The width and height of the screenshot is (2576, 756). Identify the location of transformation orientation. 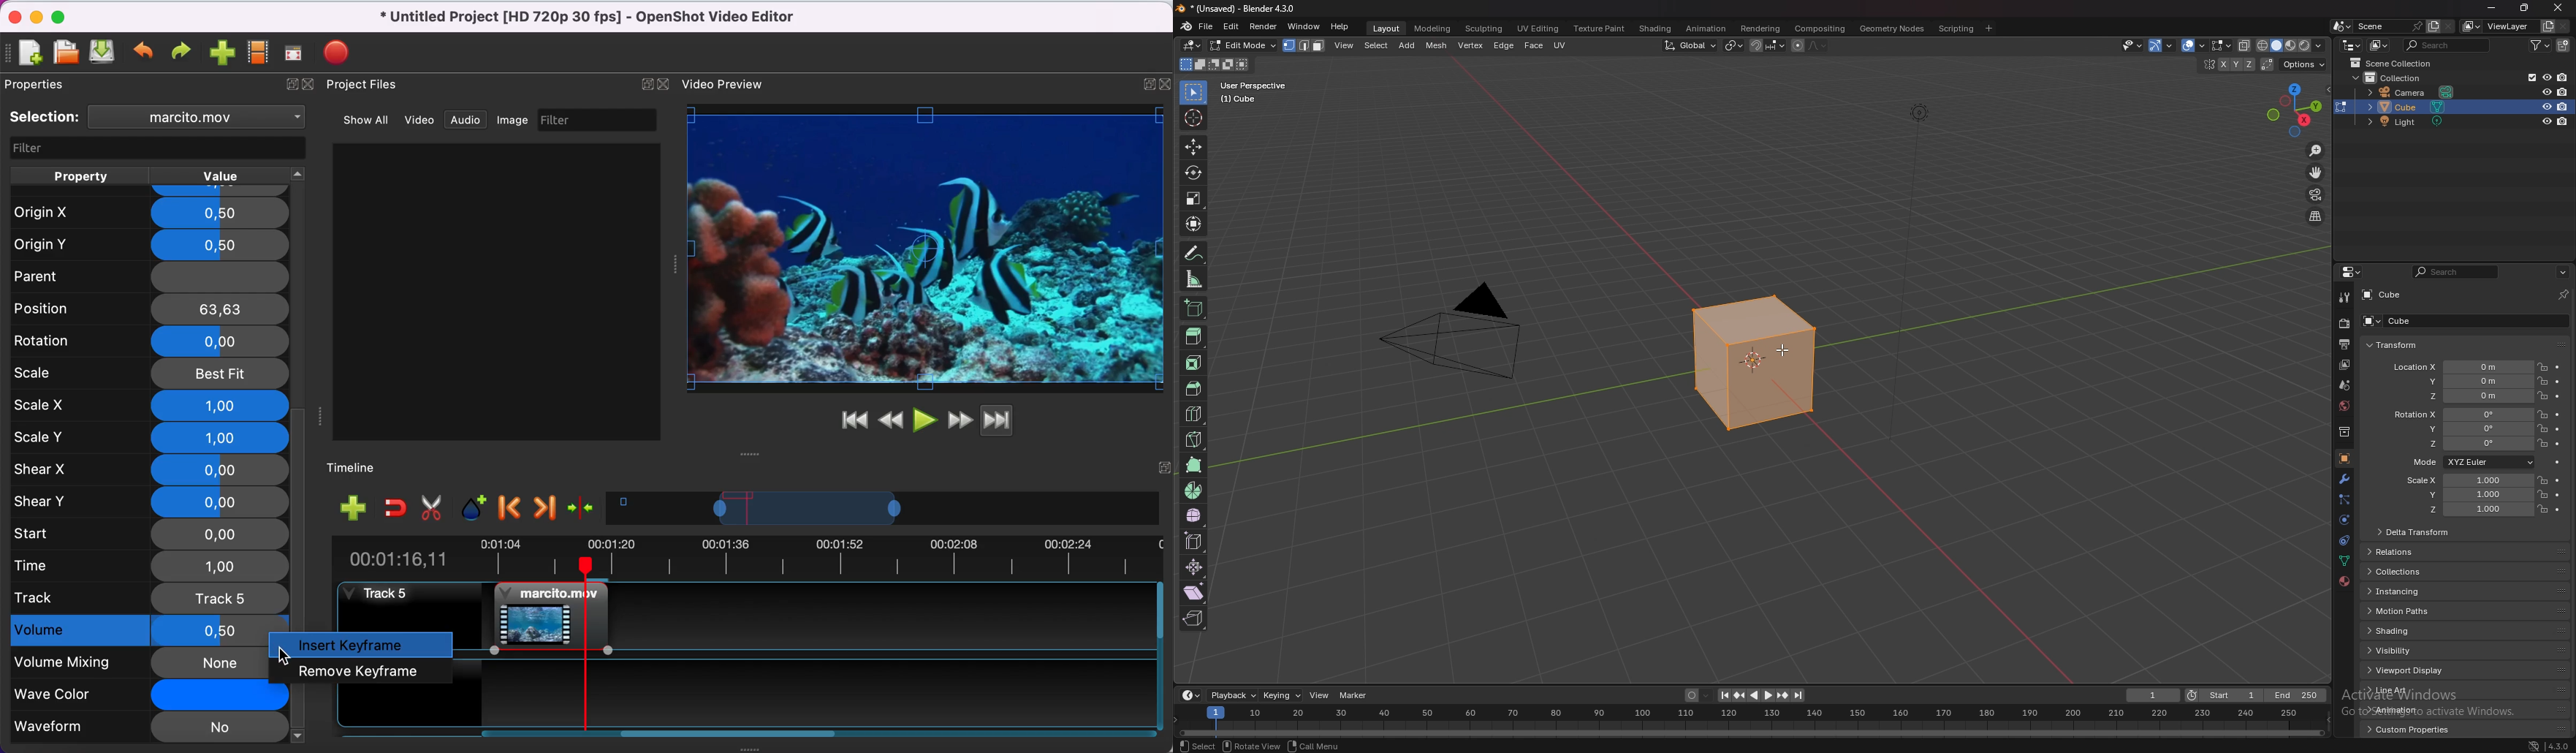
(1690, 45).